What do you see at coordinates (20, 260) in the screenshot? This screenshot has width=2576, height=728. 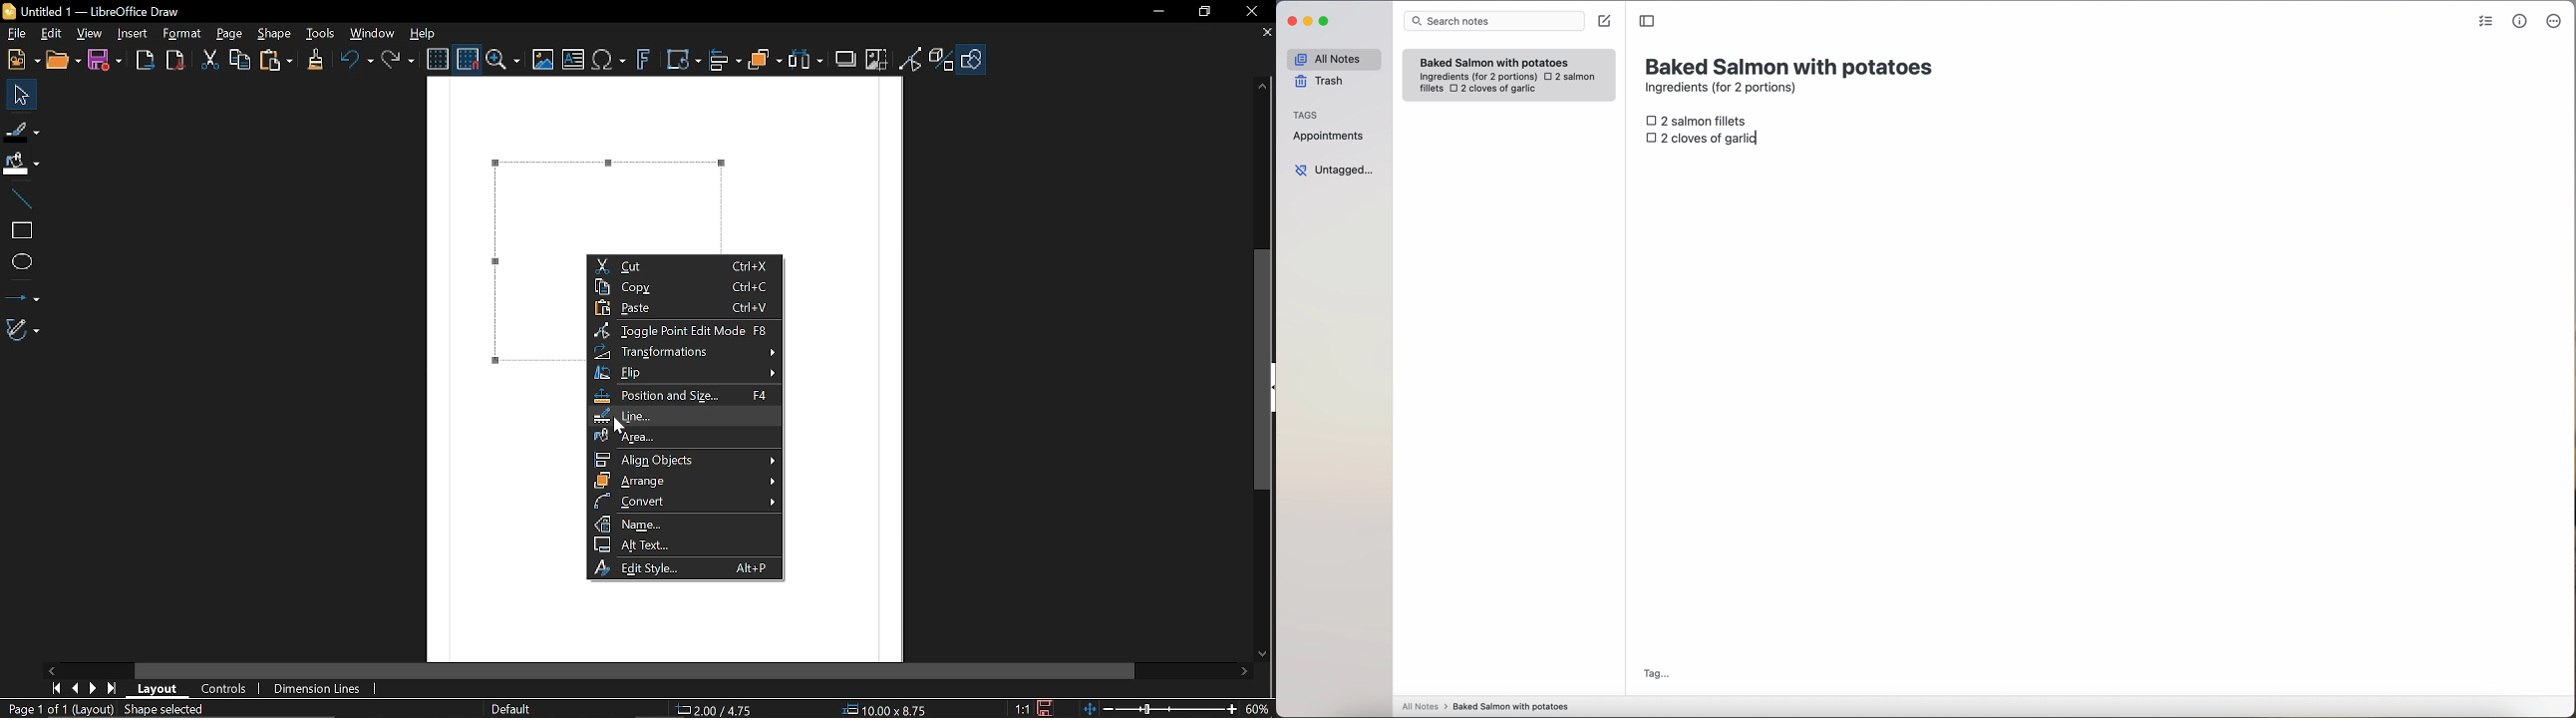 I see `Ellipse` at bounding box center [20, 260].